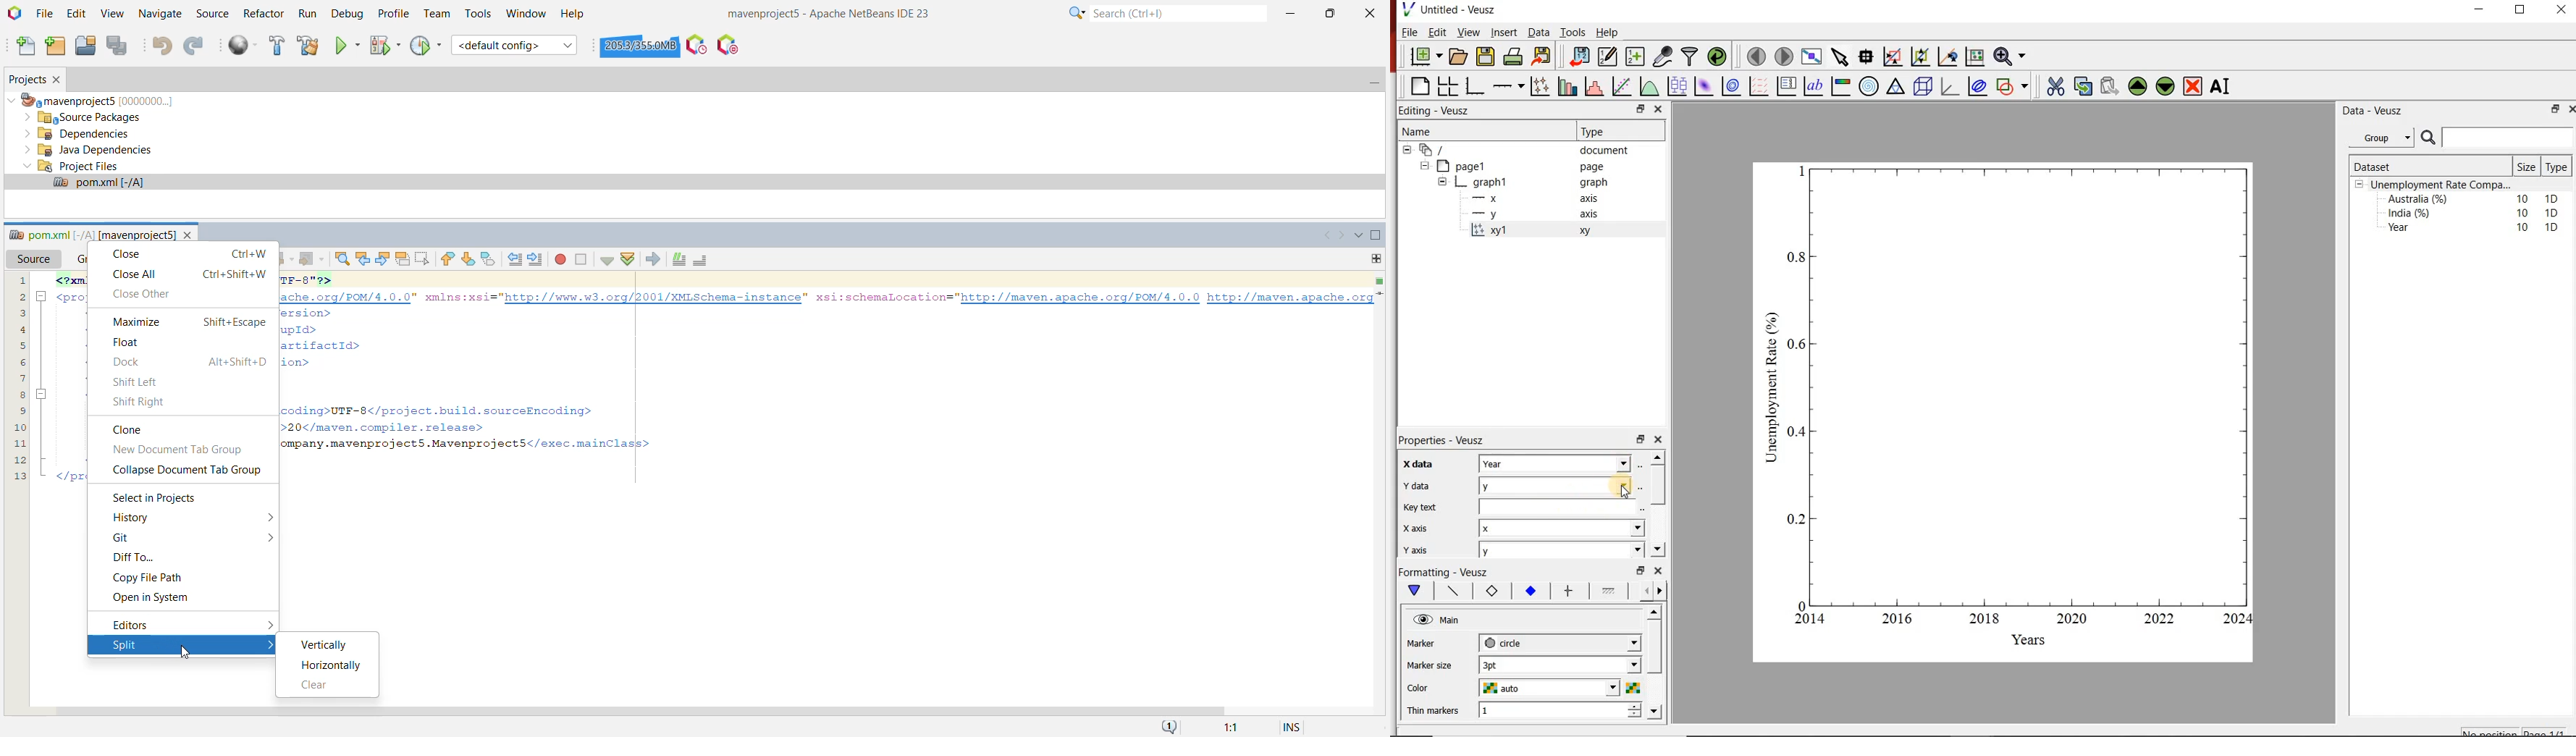  I want to click on open document, so click(1459, 56).